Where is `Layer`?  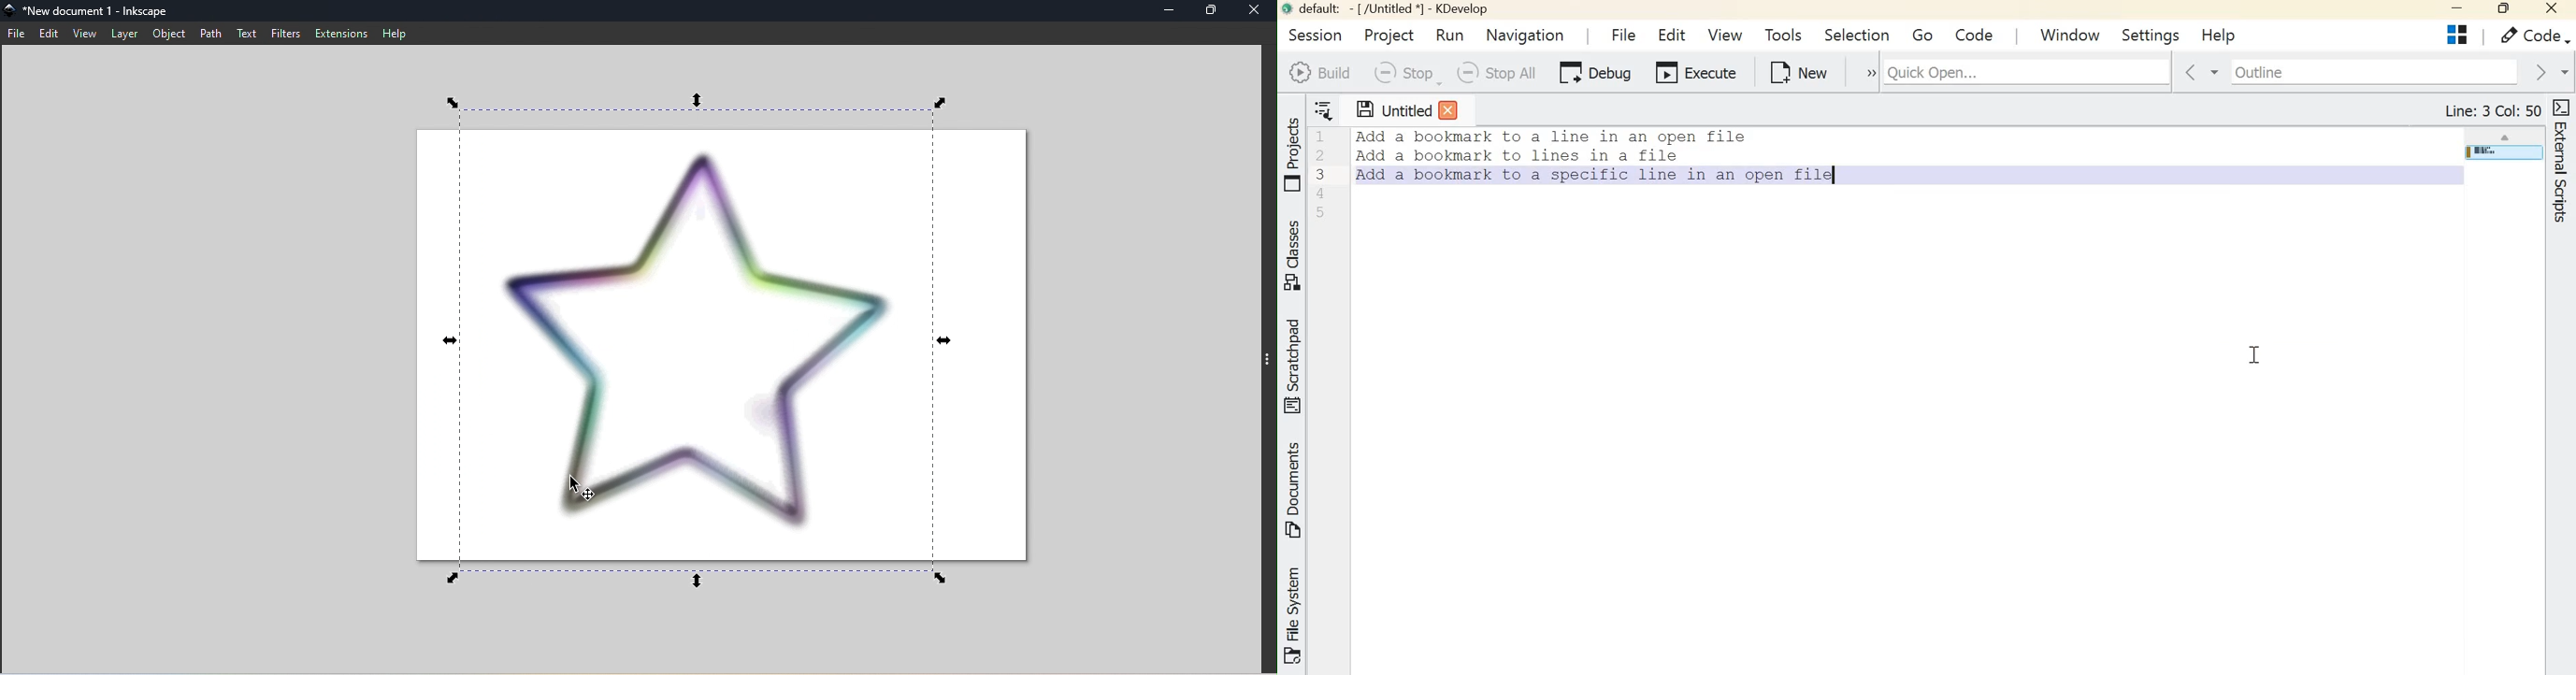 Layer is located at coordinates (123, 35).